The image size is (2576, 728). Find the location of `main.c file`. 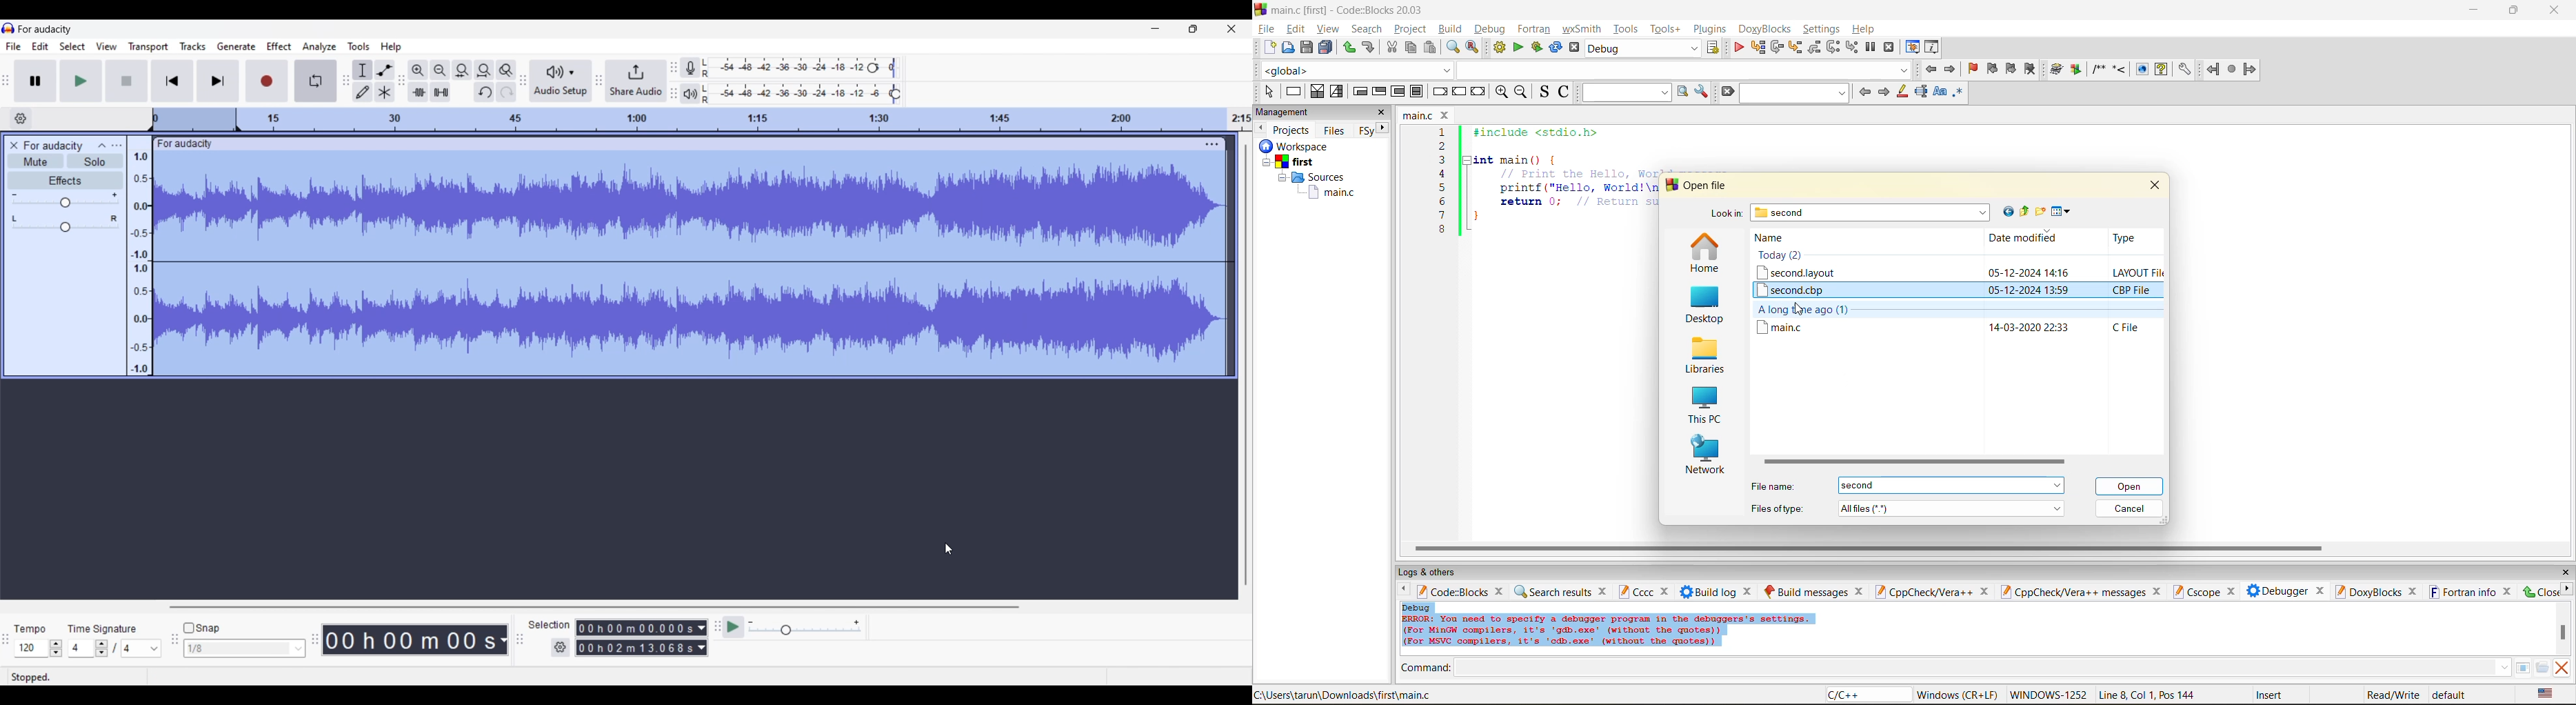

main.c file is located at coordinates (1332, 193).